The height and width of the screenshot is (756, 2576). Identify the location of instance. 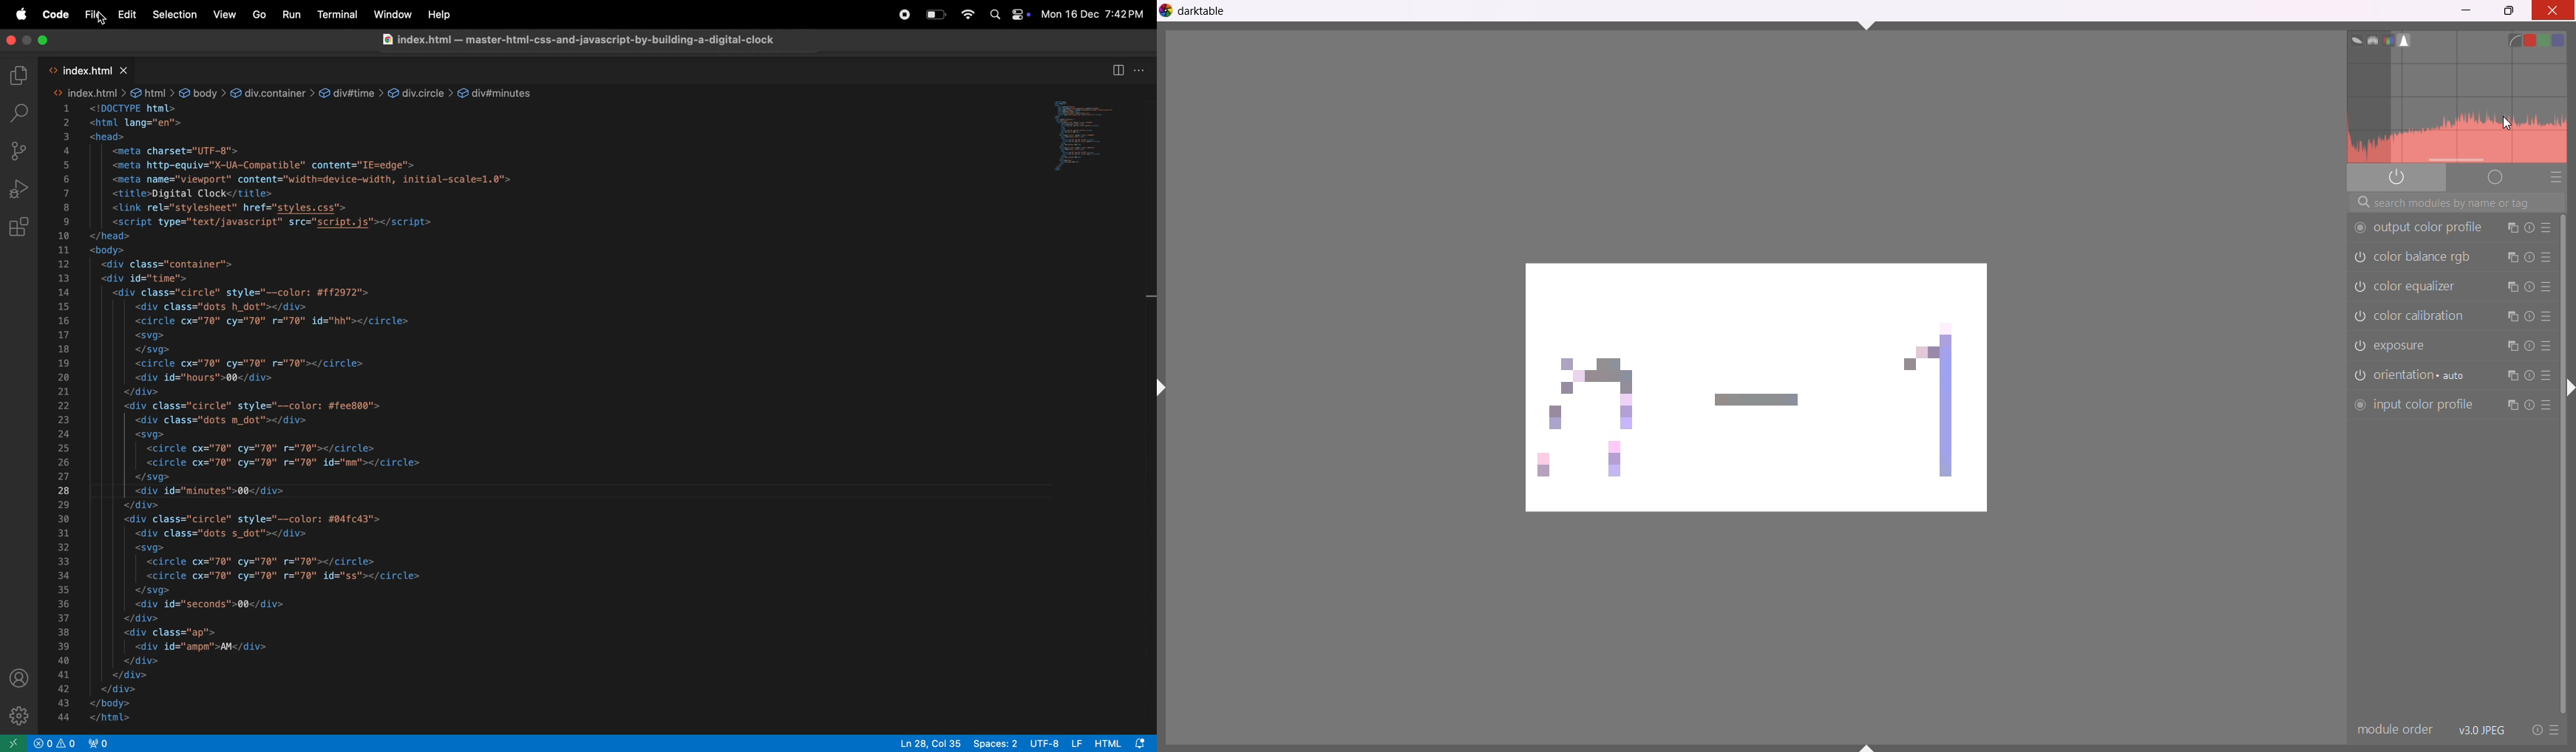
(2512, 287).